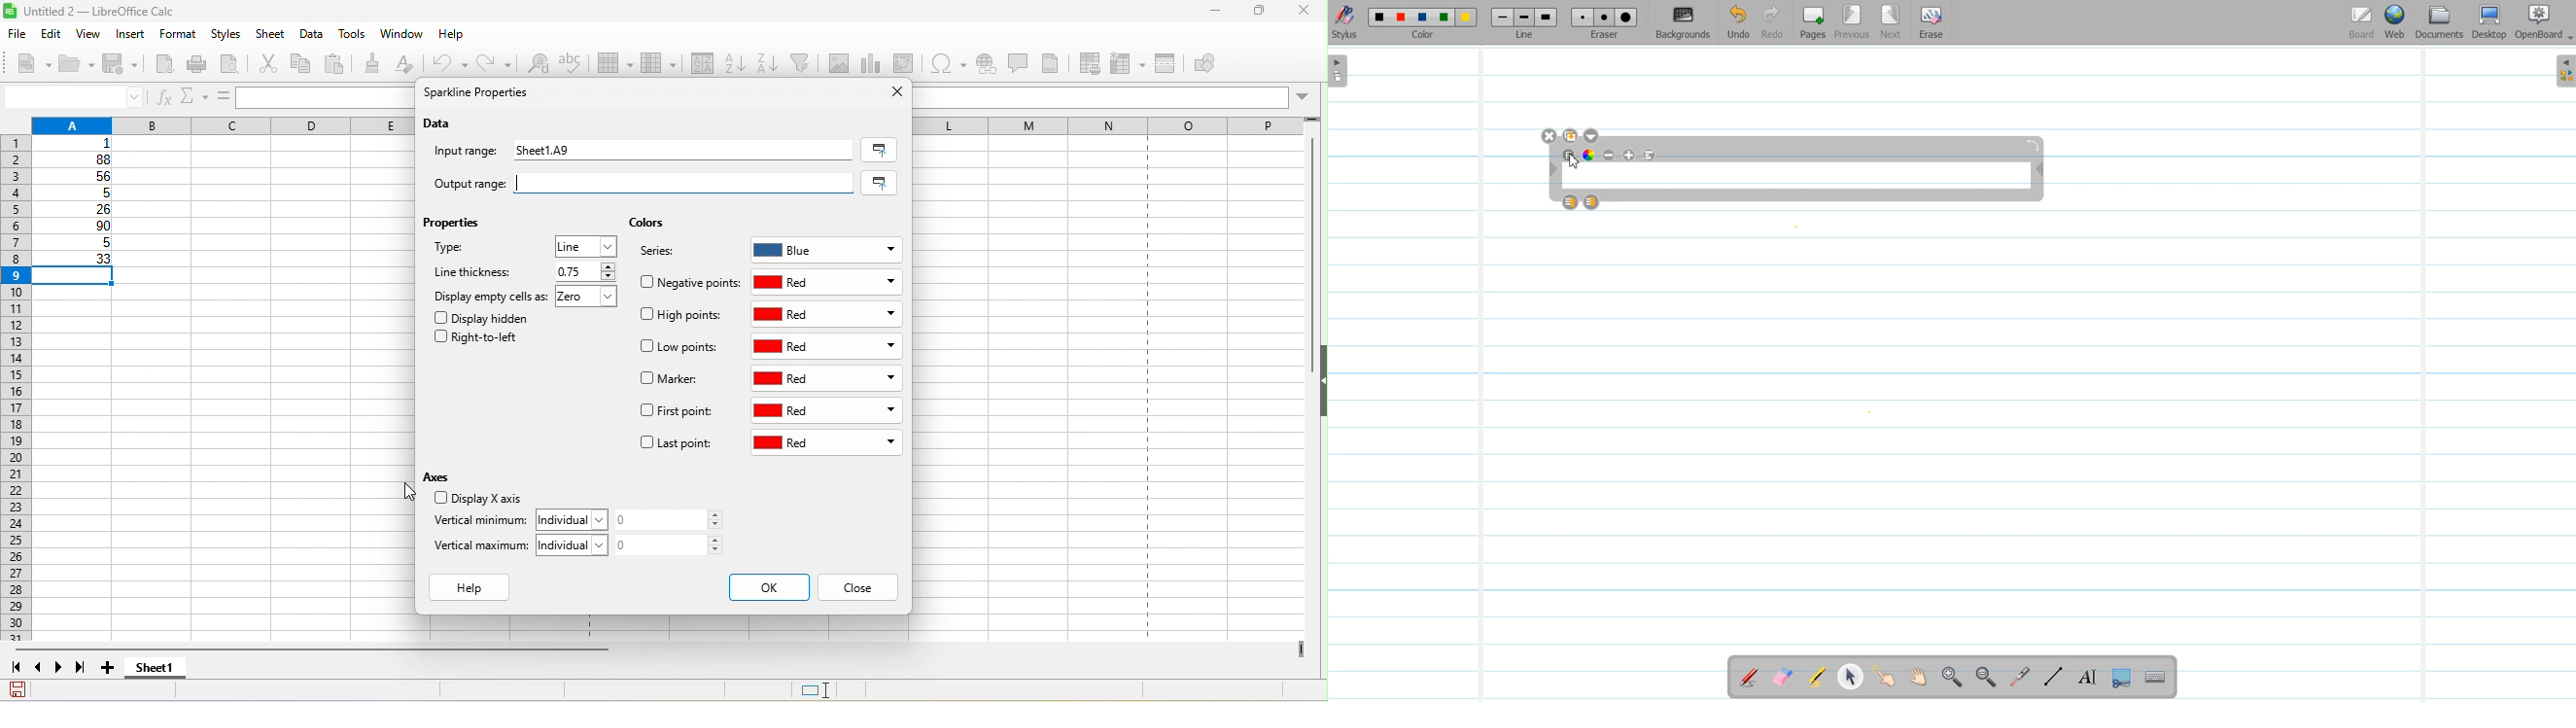 Image resolution: width=2576 pixels, height=728 pixels. I want to click on Adjust width of text tool, so click(2040, 171).